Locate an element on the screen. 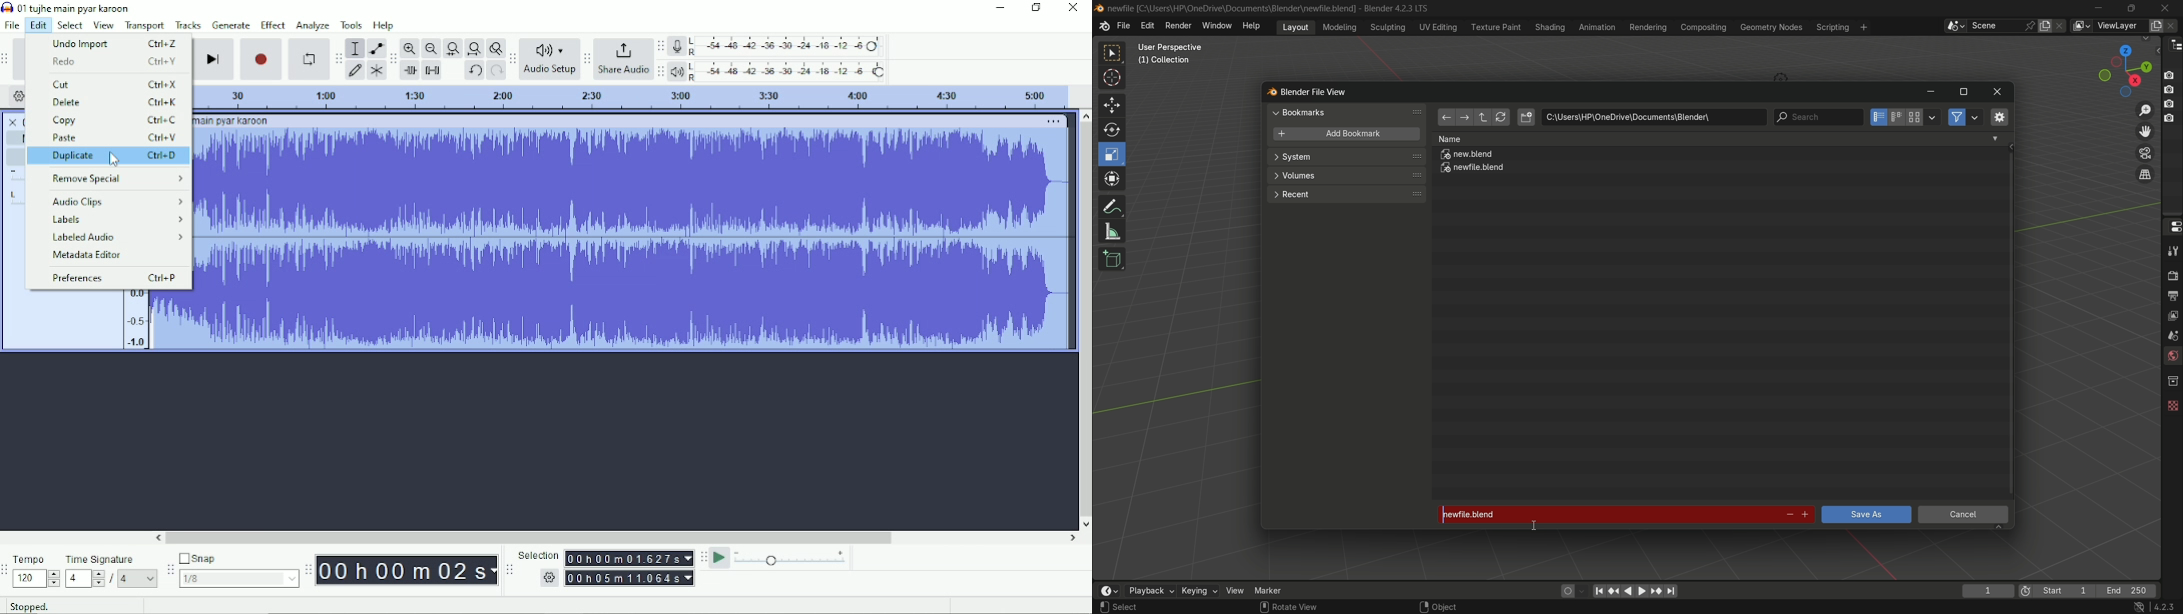 This screenshot has height=616, width=2184. Sound is located at coordinates (135, 319).